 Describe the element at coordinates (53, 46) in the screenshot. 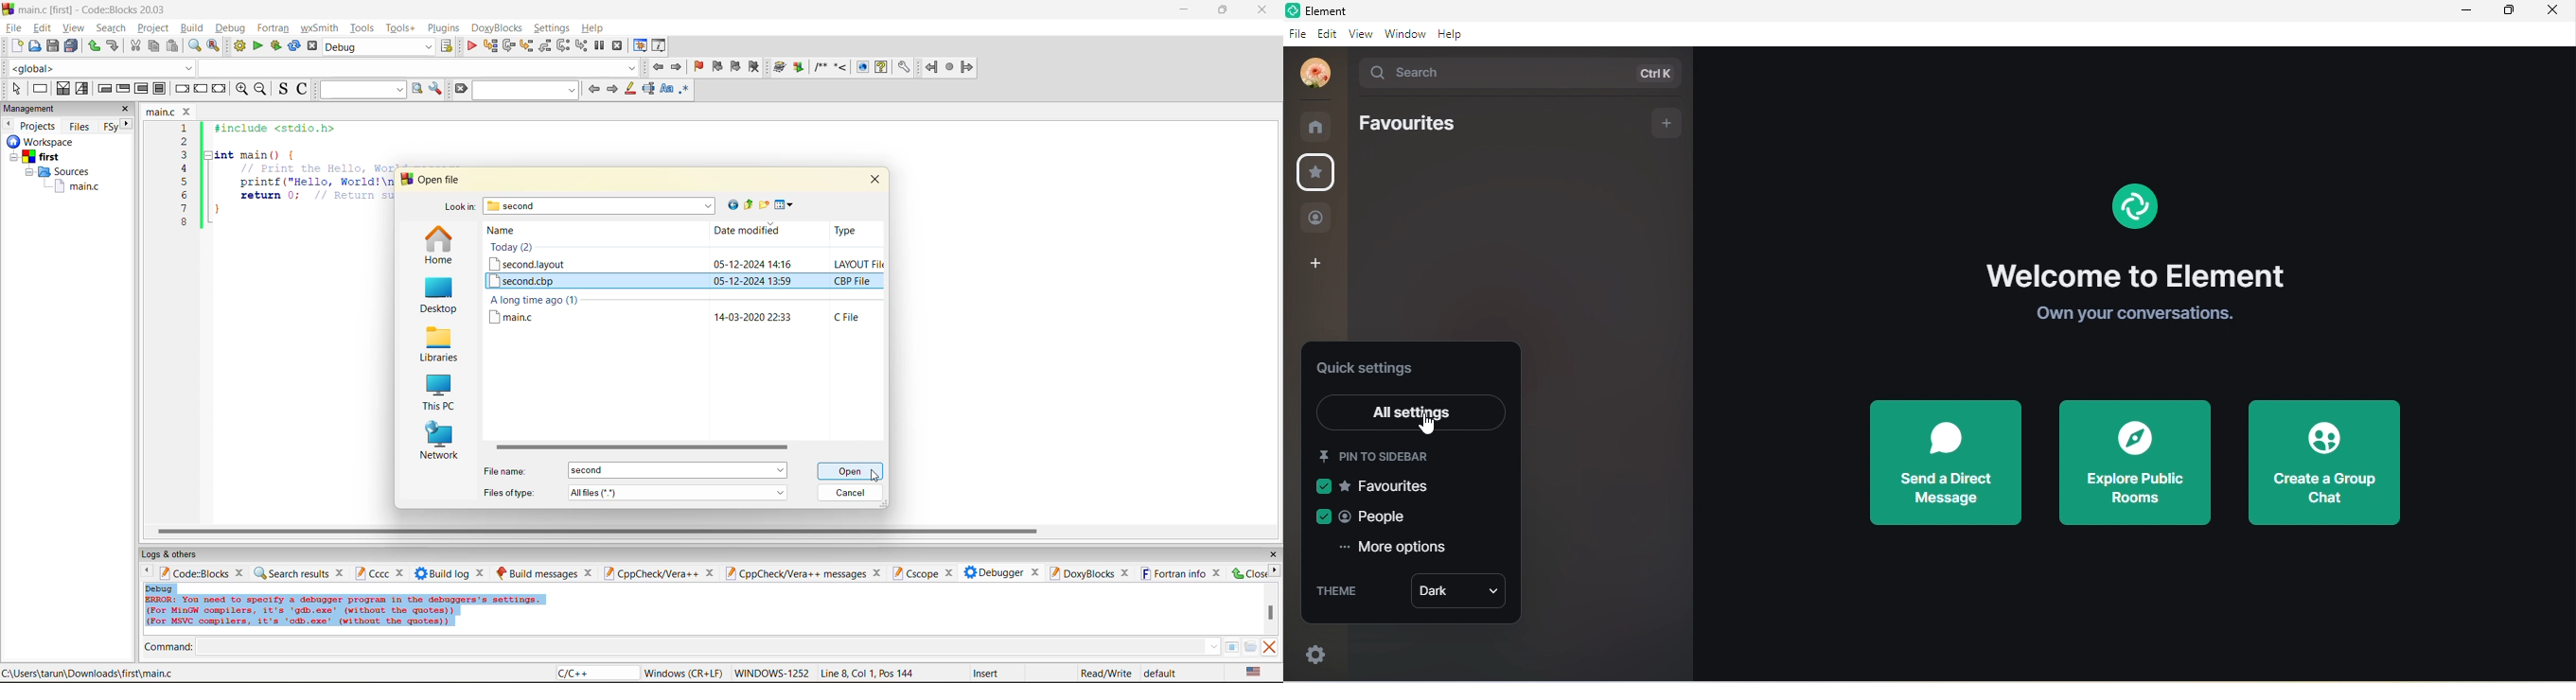

I see `save` at that location.